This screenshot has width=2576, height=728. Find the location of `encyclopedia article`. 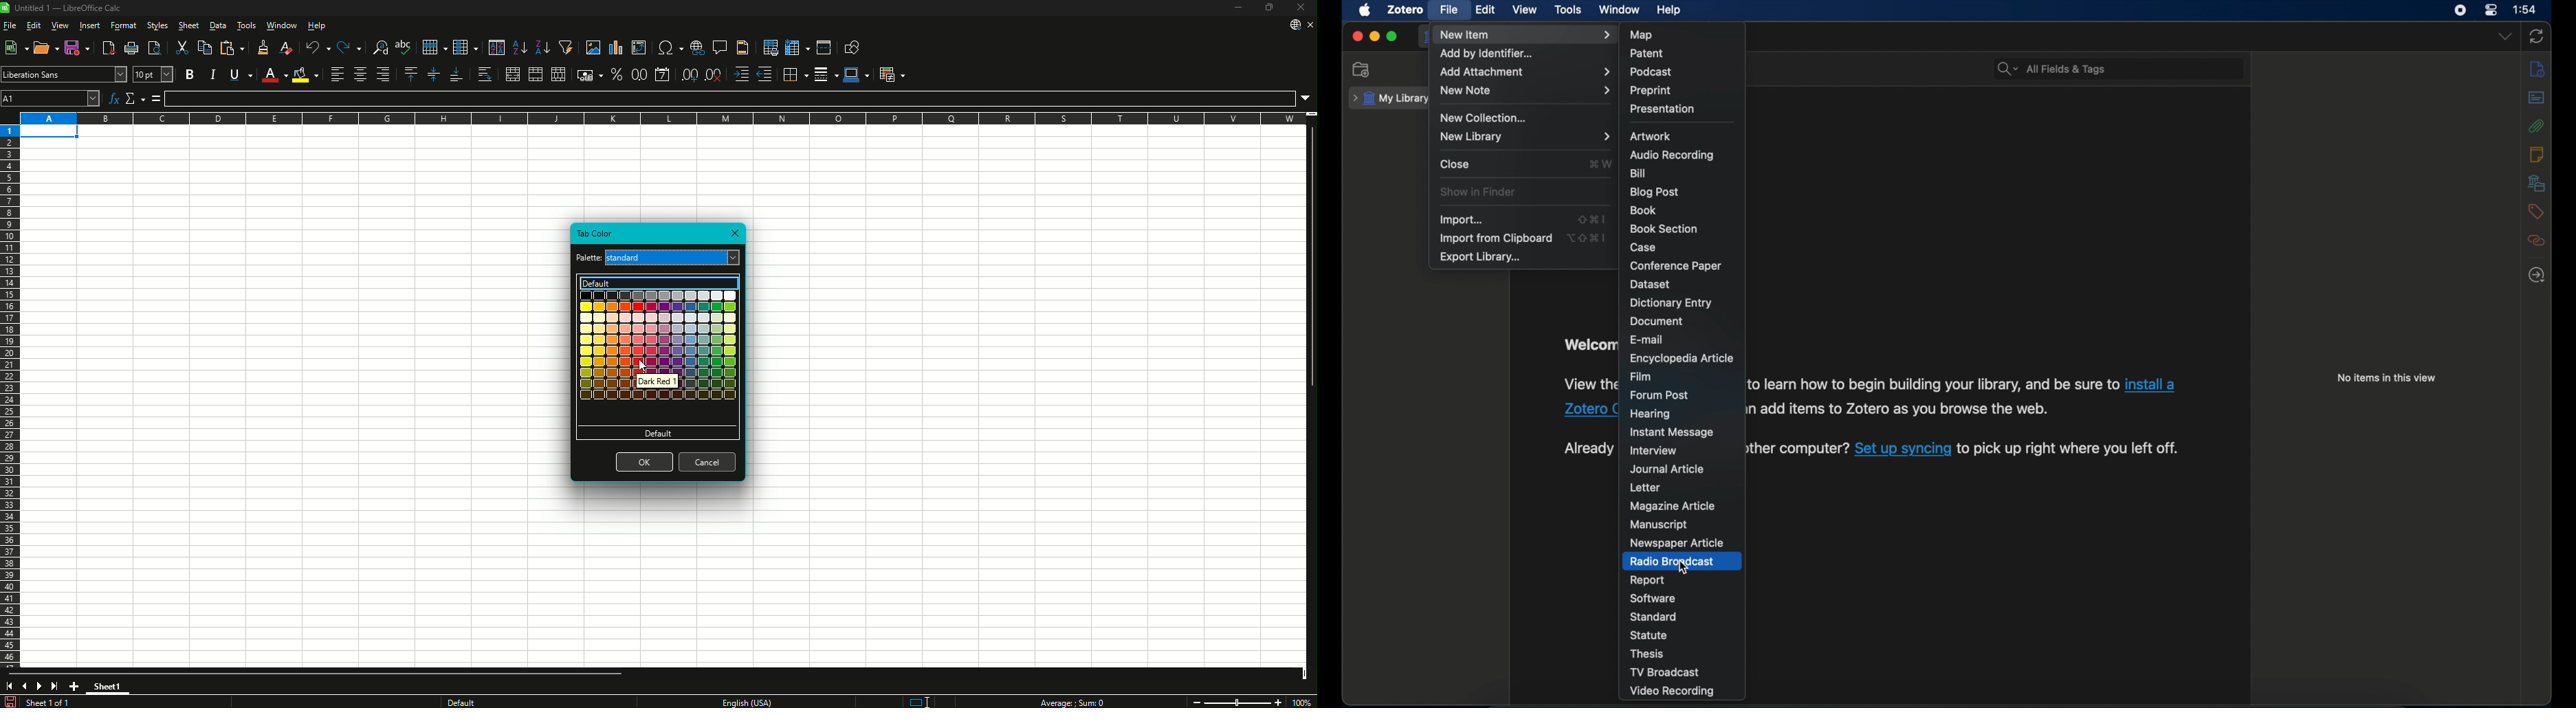

encyclopedia article is located at coordinates (1682, 359).